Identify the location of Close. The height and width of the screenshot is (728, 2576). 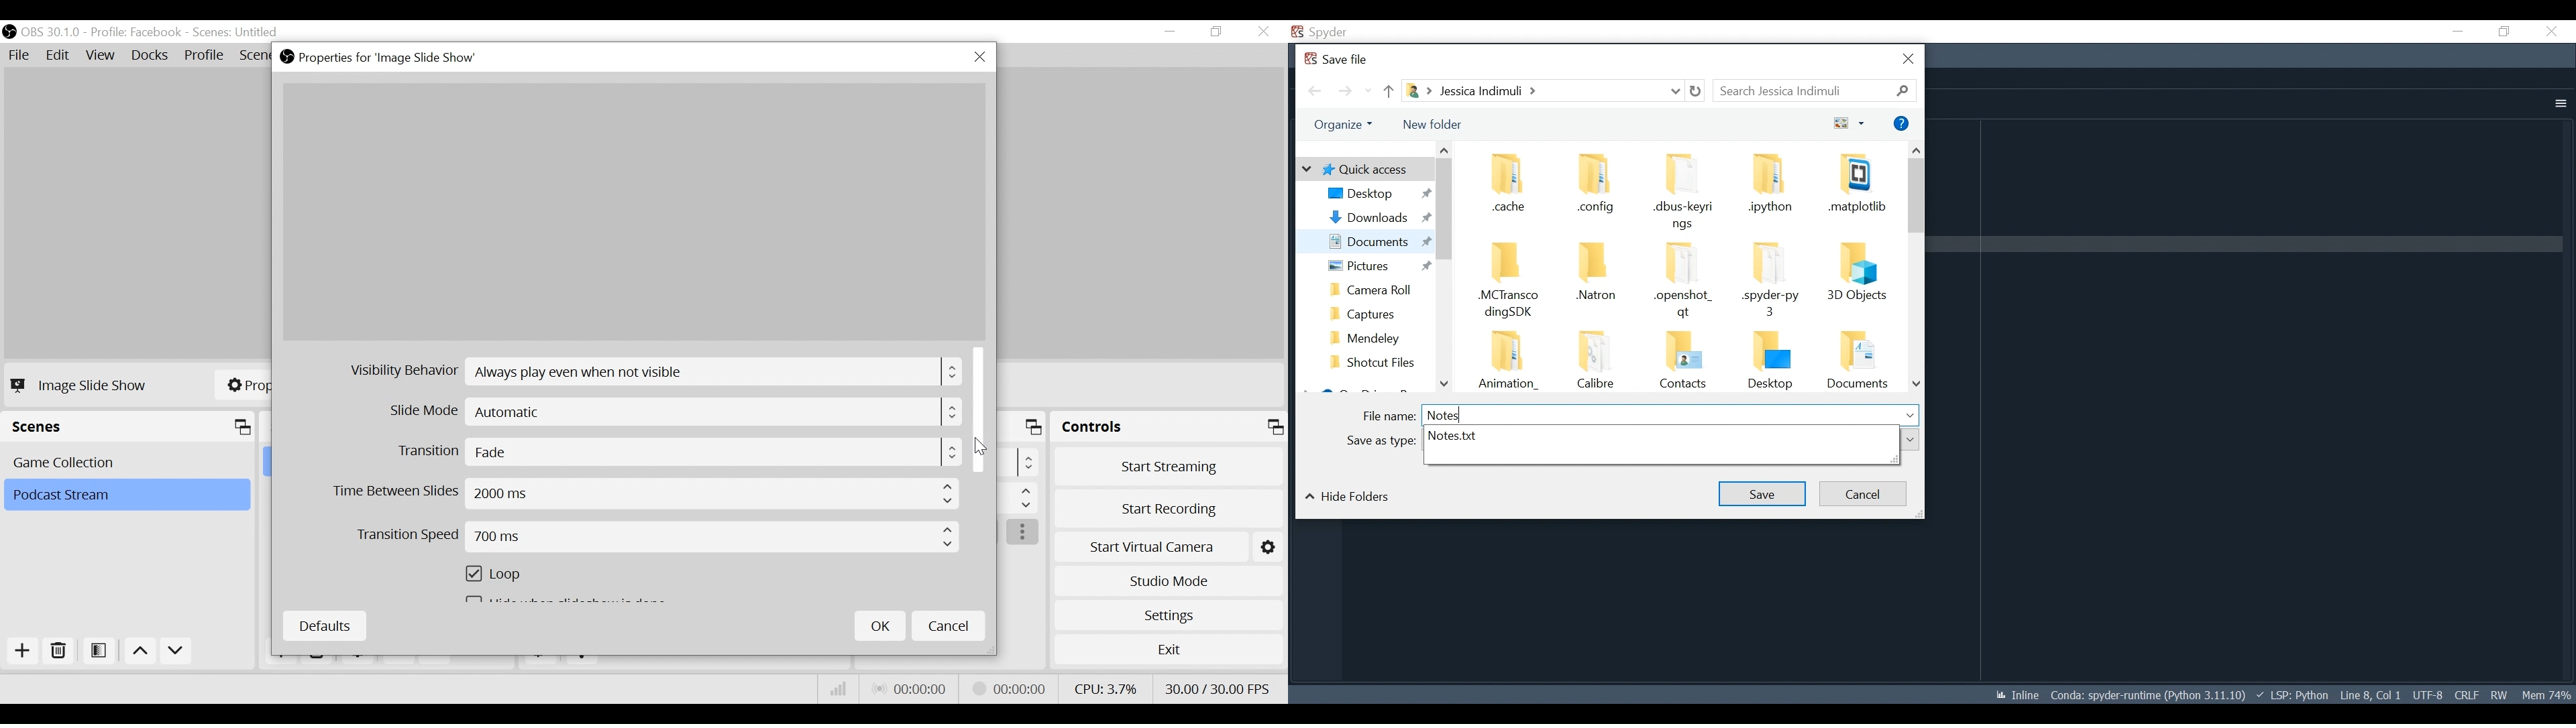
(979, 58).